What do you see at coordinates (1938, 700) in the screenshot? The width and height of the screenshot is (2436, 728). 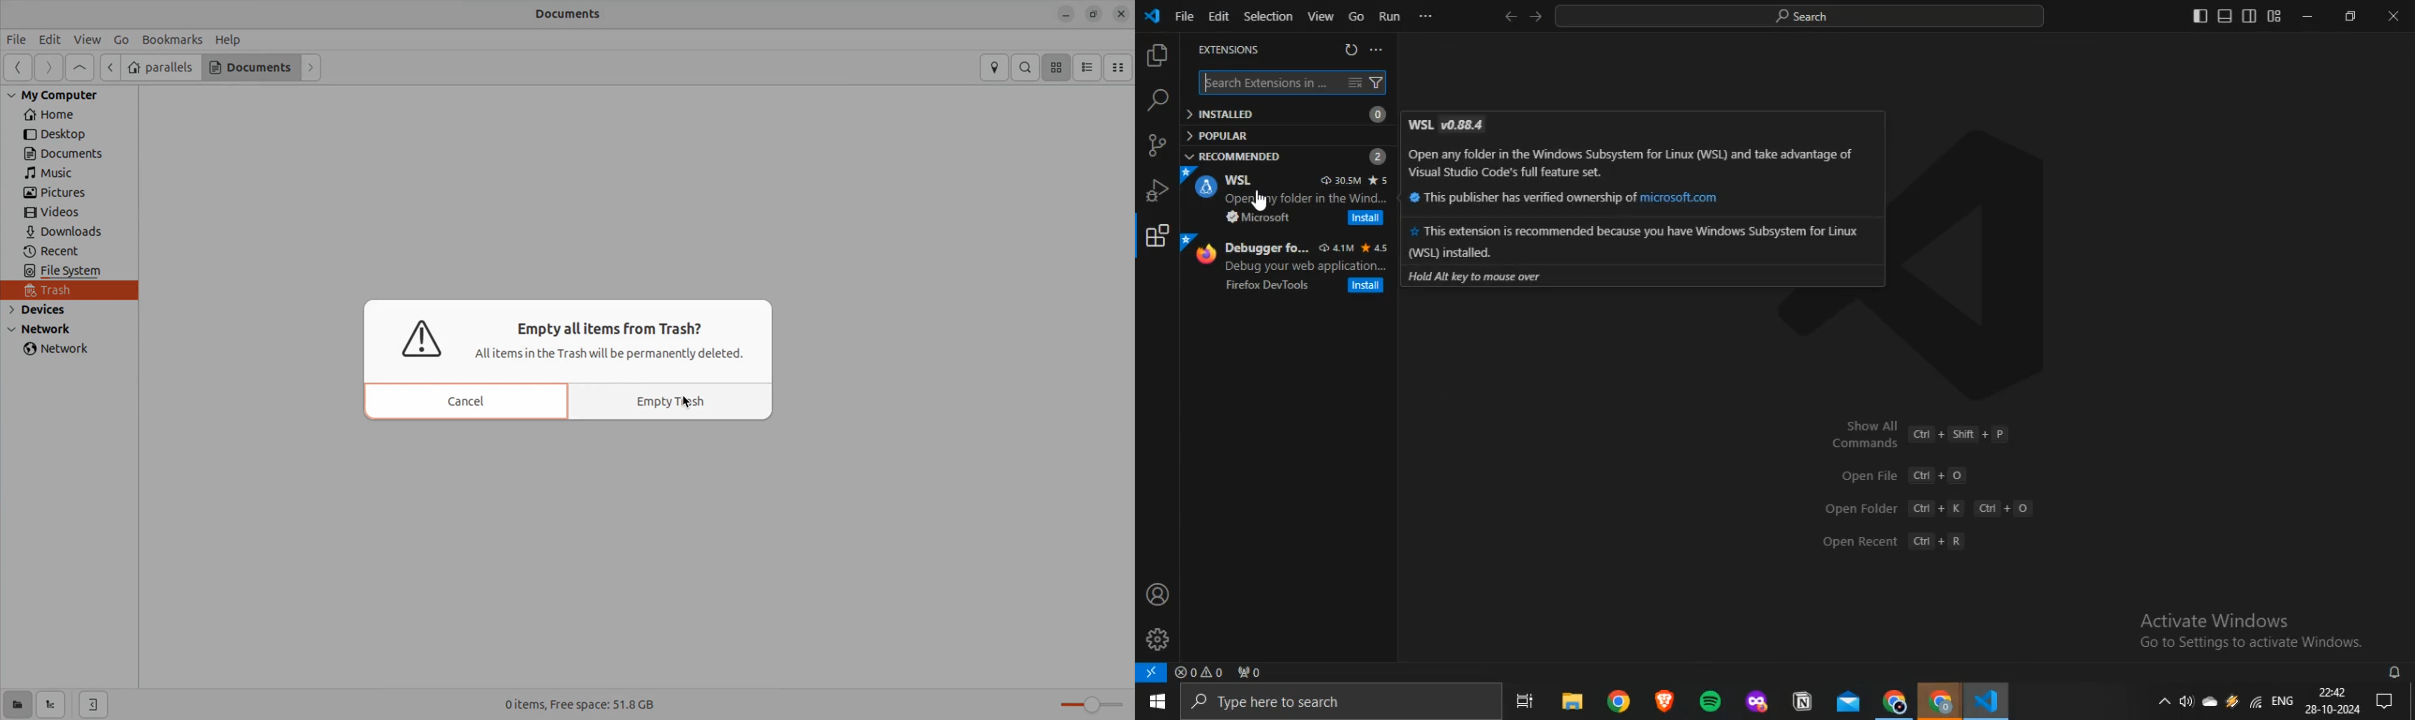 I see `Google Chrome` at bounding box center [1938, 700].